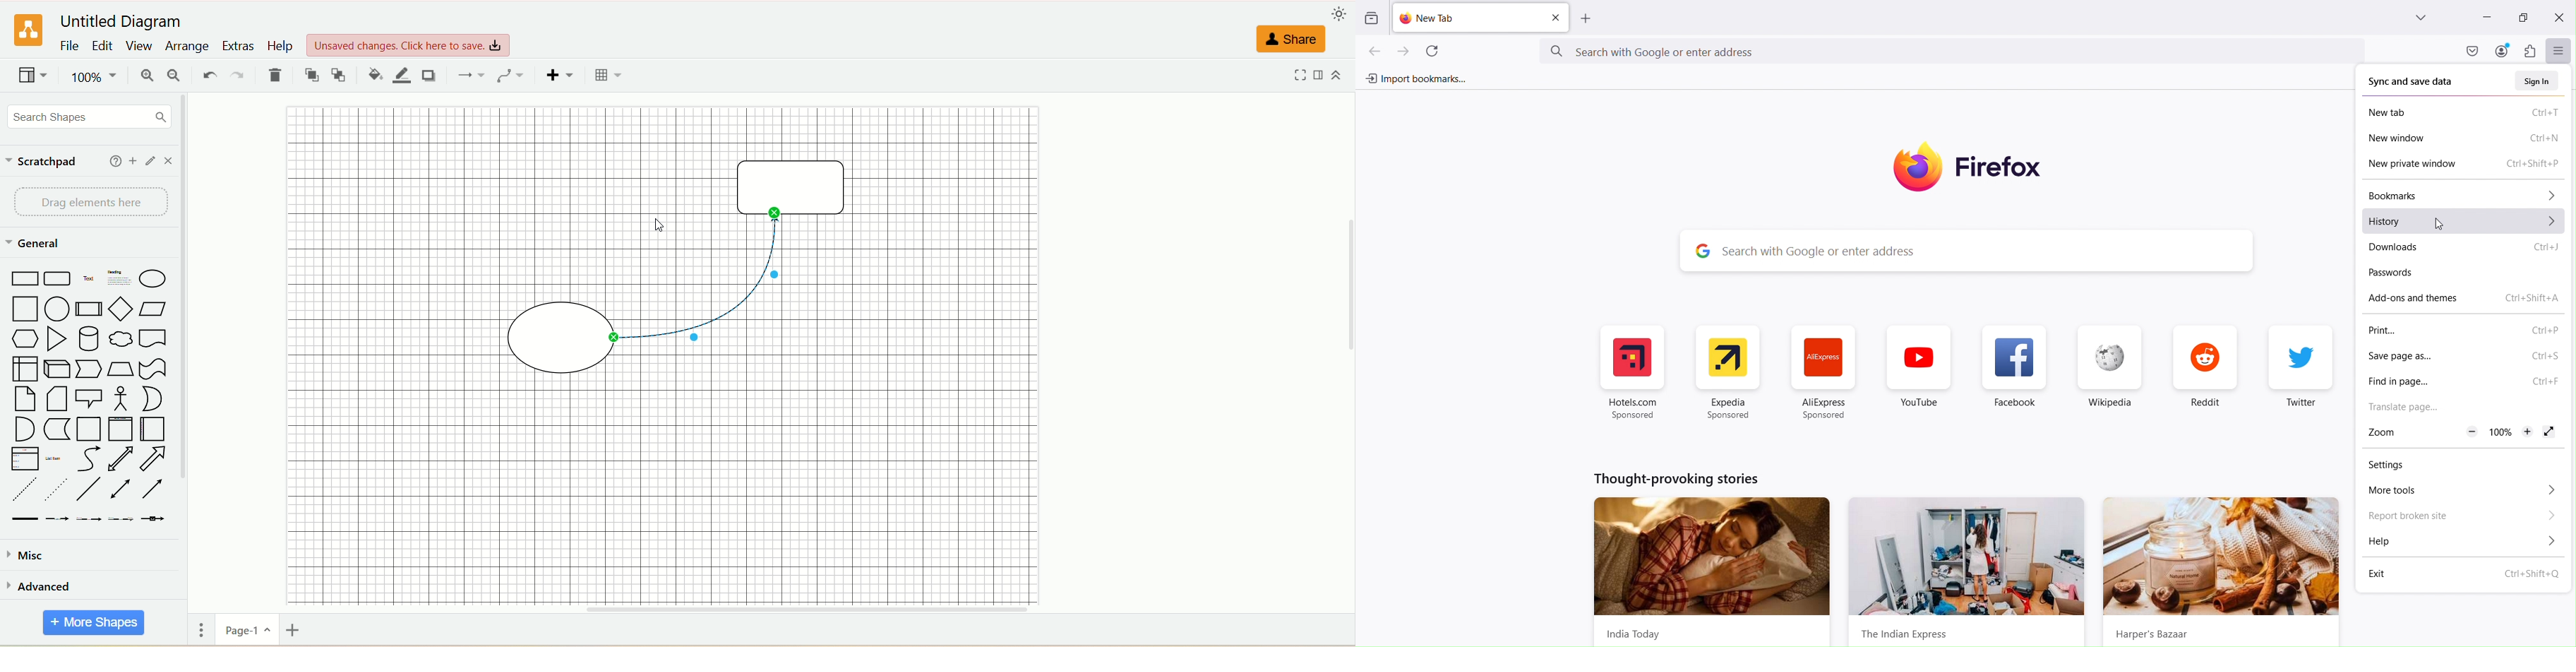 Image resolution: width=2576 pixels, height=672 pixels. What do you see at coordinates (1709, 569) in the screenshot?
I see `India today` at bounding box center [1709, 569].